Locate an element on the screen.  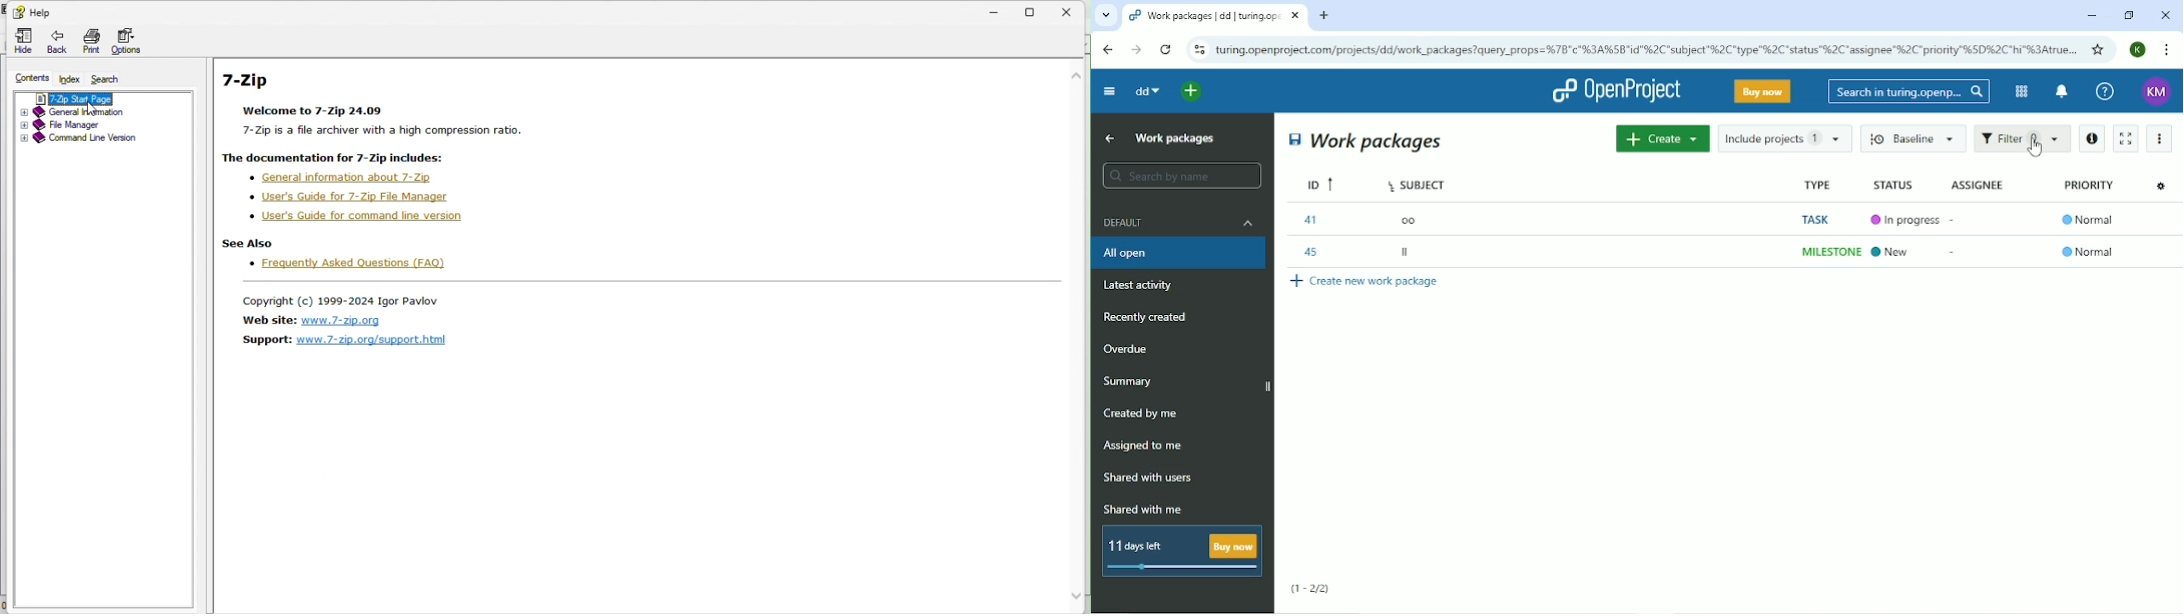
Website is located at coordinates (267, 321).